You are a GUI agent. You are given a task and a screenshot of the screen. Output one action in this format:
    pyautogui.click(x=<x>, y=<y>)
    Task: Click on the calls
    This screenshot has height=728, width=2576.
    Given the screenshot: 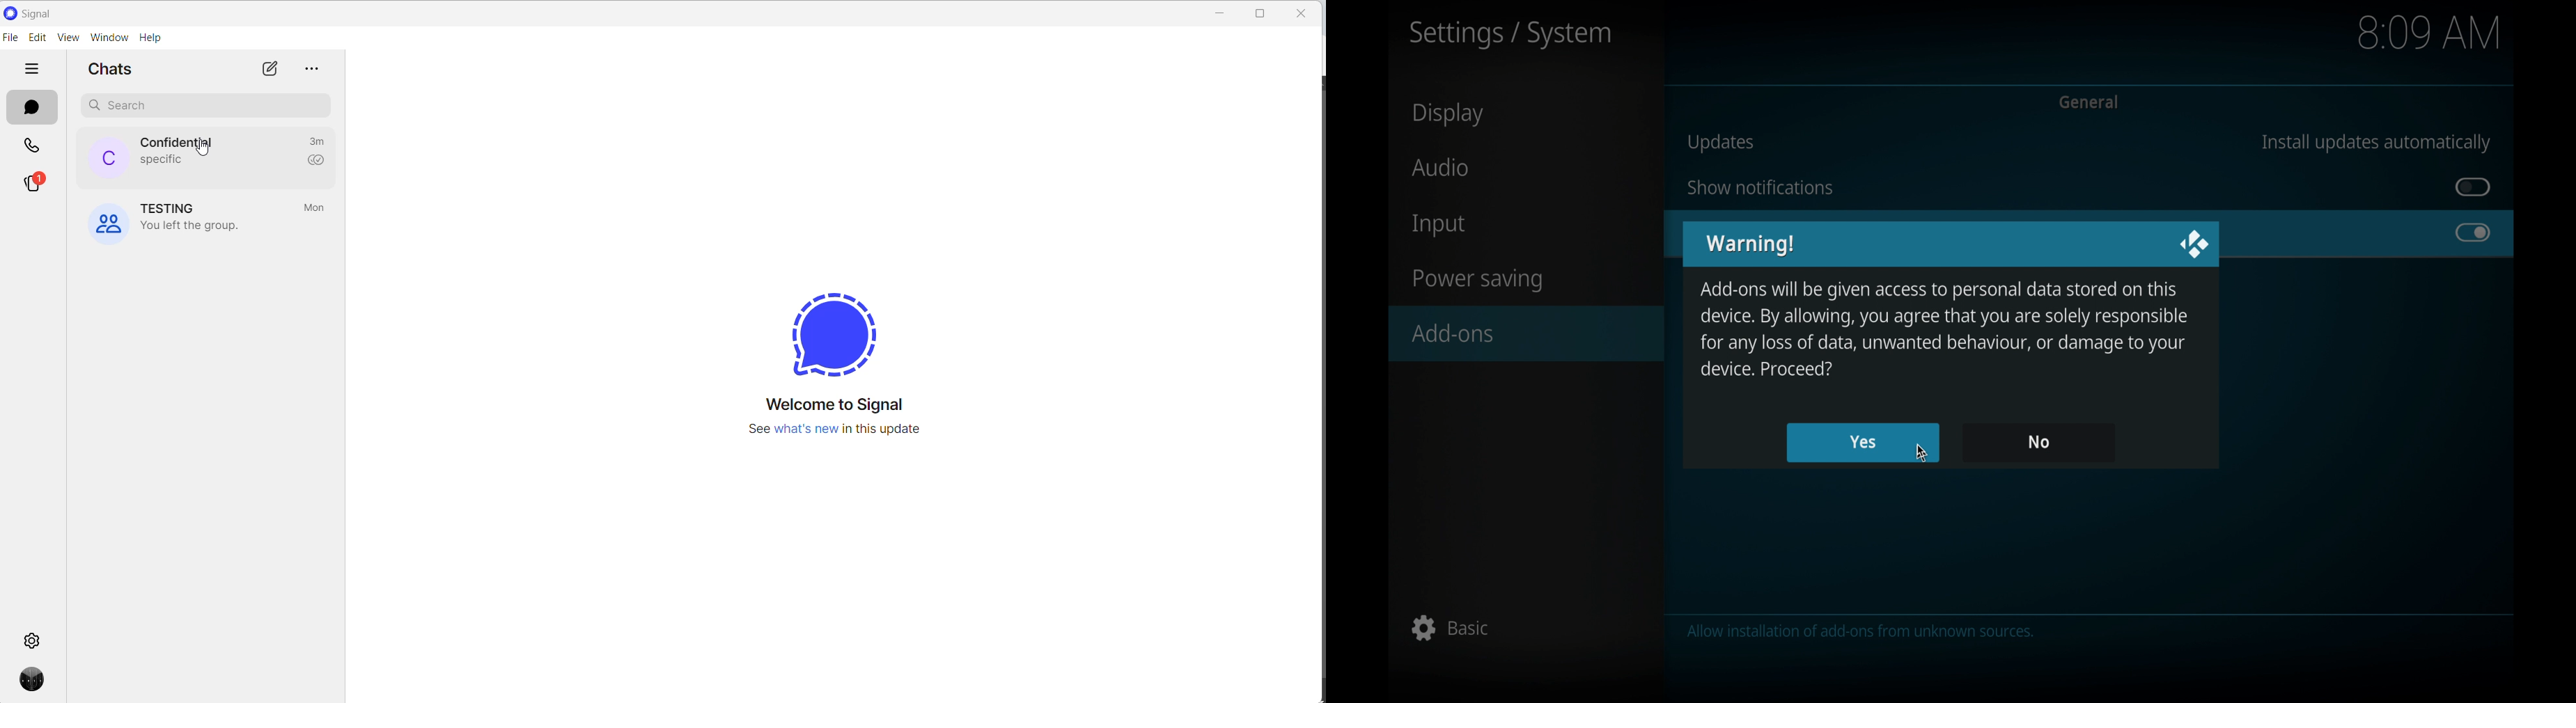 What is the action you would take?
    pyautogui.click(x=34, y=145)
    